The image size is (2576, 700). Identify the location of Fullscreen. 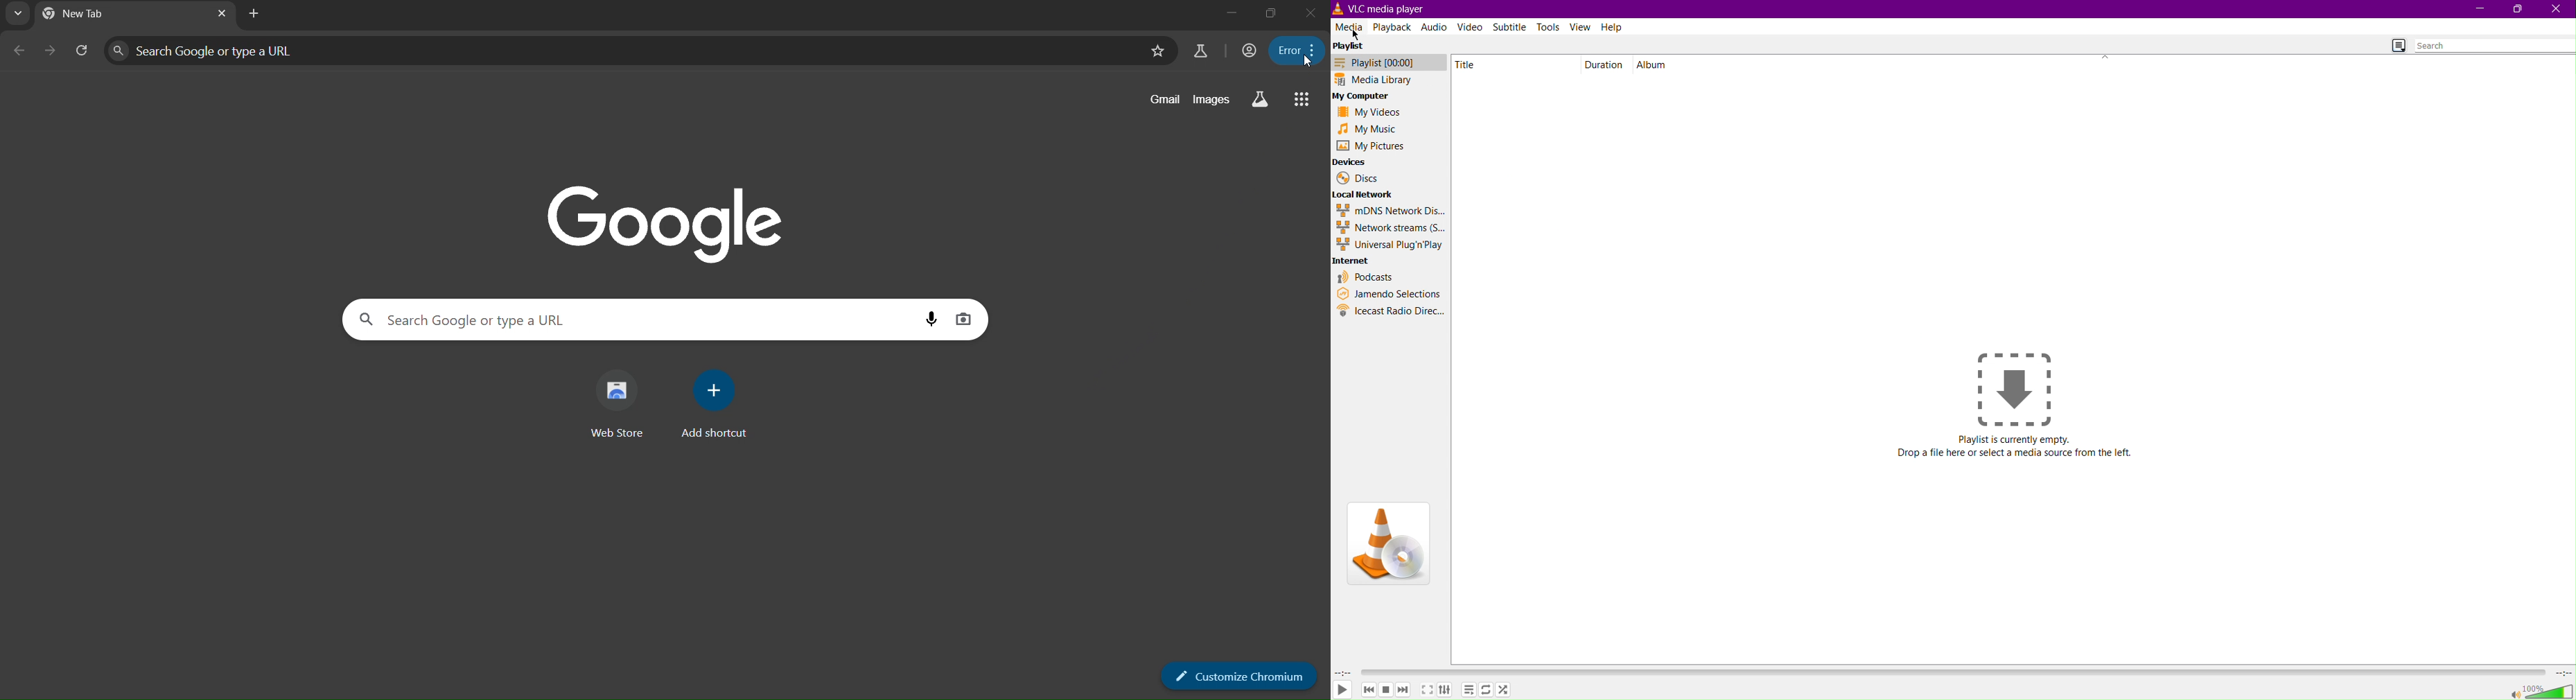
(1427, 690).